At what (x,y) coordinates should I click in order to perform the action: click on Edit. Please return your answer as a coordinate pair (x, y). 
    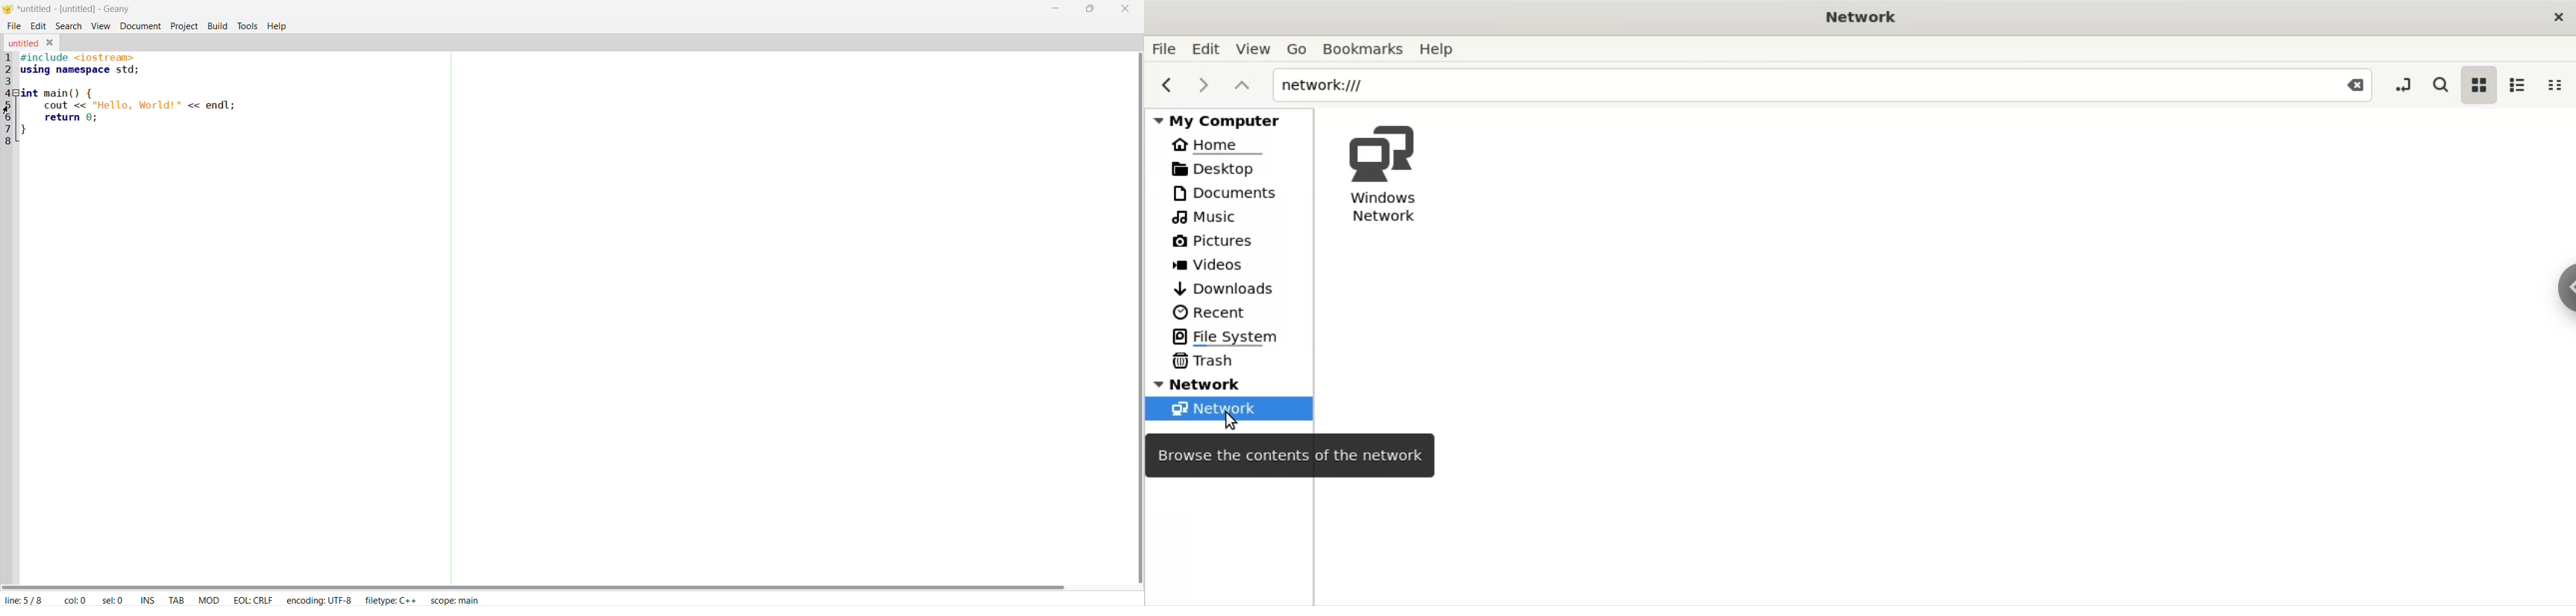
    Looking at the image, I should click on (1207, 48).